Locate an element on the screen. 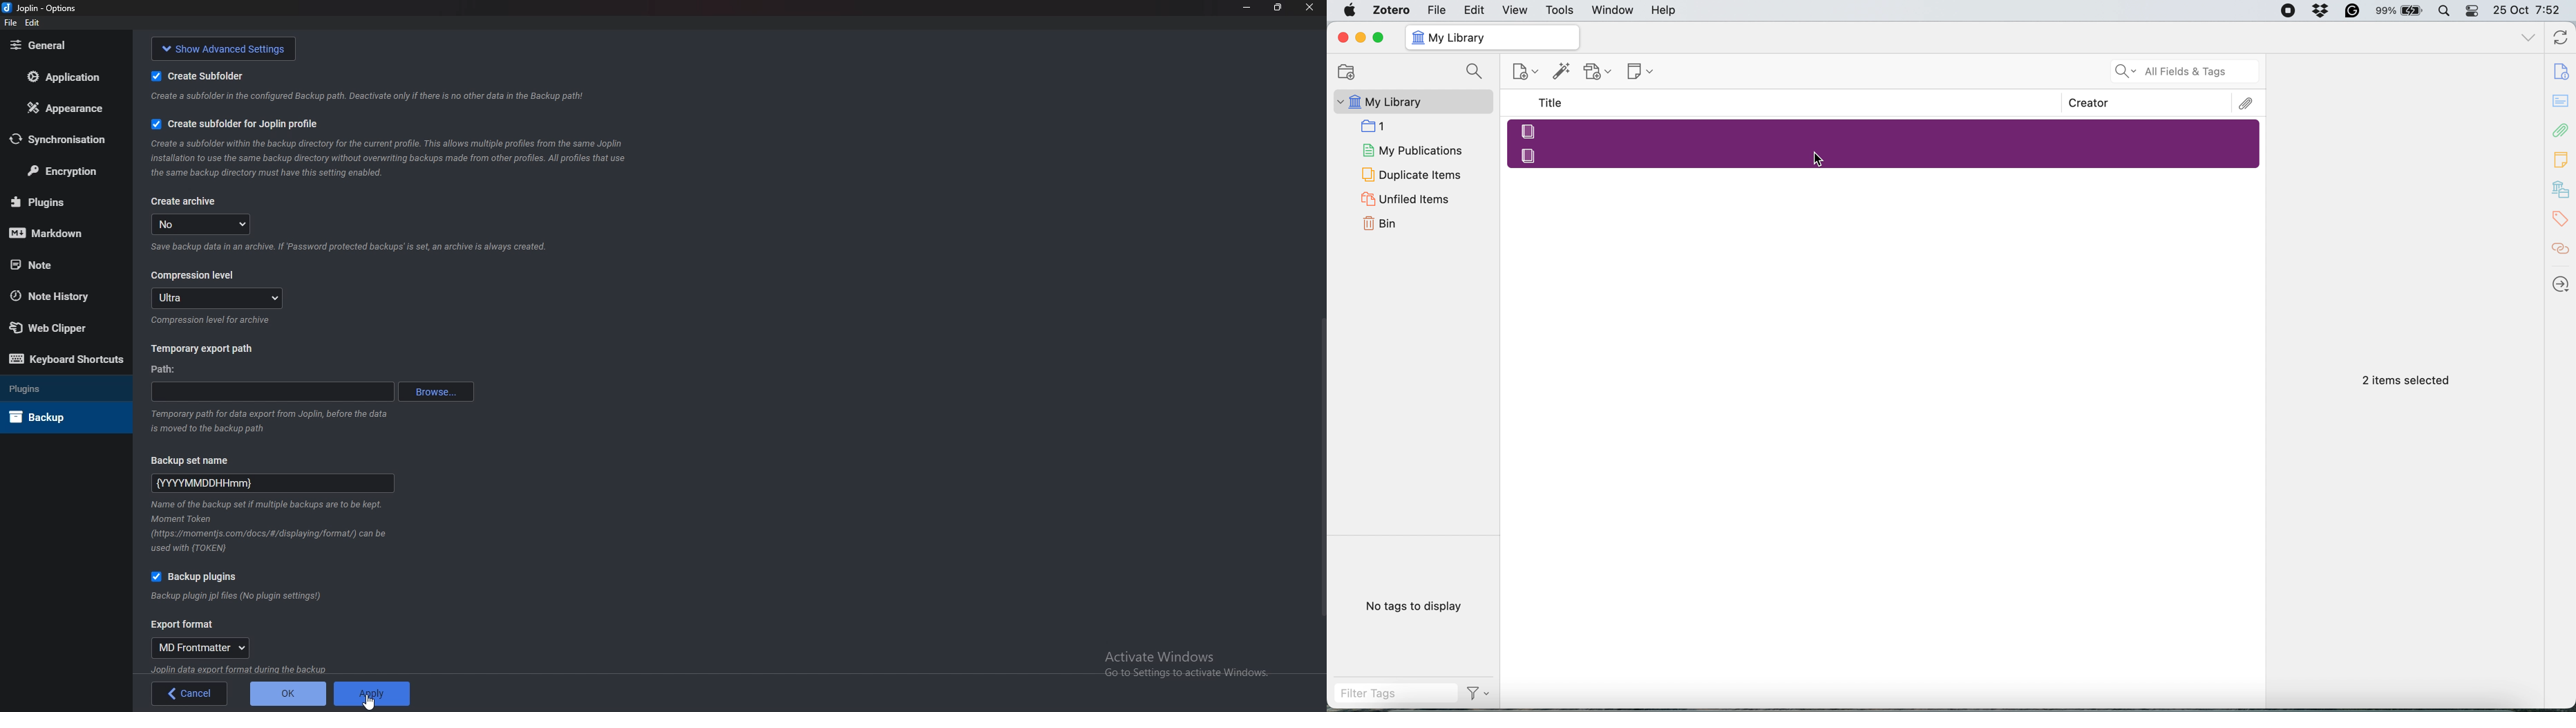 This screenshot has height=728, width=2576. list all tabs is located at coordinates (2529, 39).